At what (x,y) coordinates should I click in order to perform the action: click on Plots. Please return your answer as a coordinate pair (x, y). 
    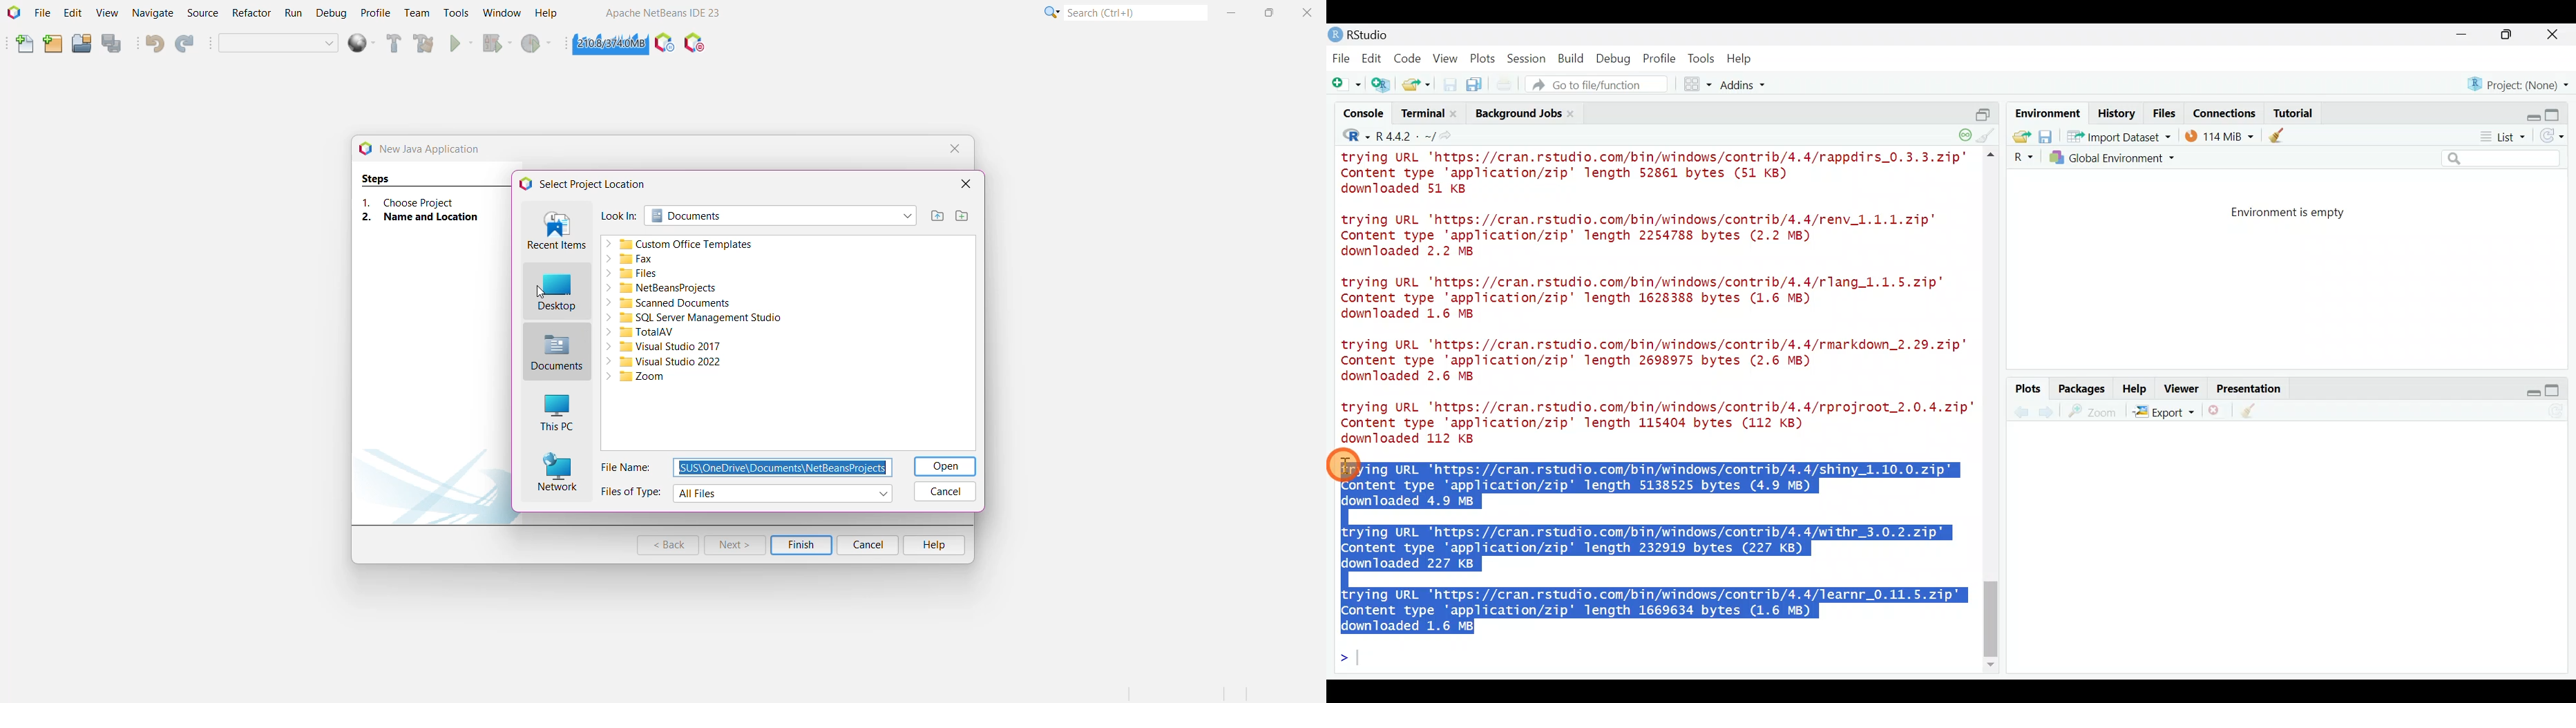
    Looking at the image, I should click on (1483, 56).